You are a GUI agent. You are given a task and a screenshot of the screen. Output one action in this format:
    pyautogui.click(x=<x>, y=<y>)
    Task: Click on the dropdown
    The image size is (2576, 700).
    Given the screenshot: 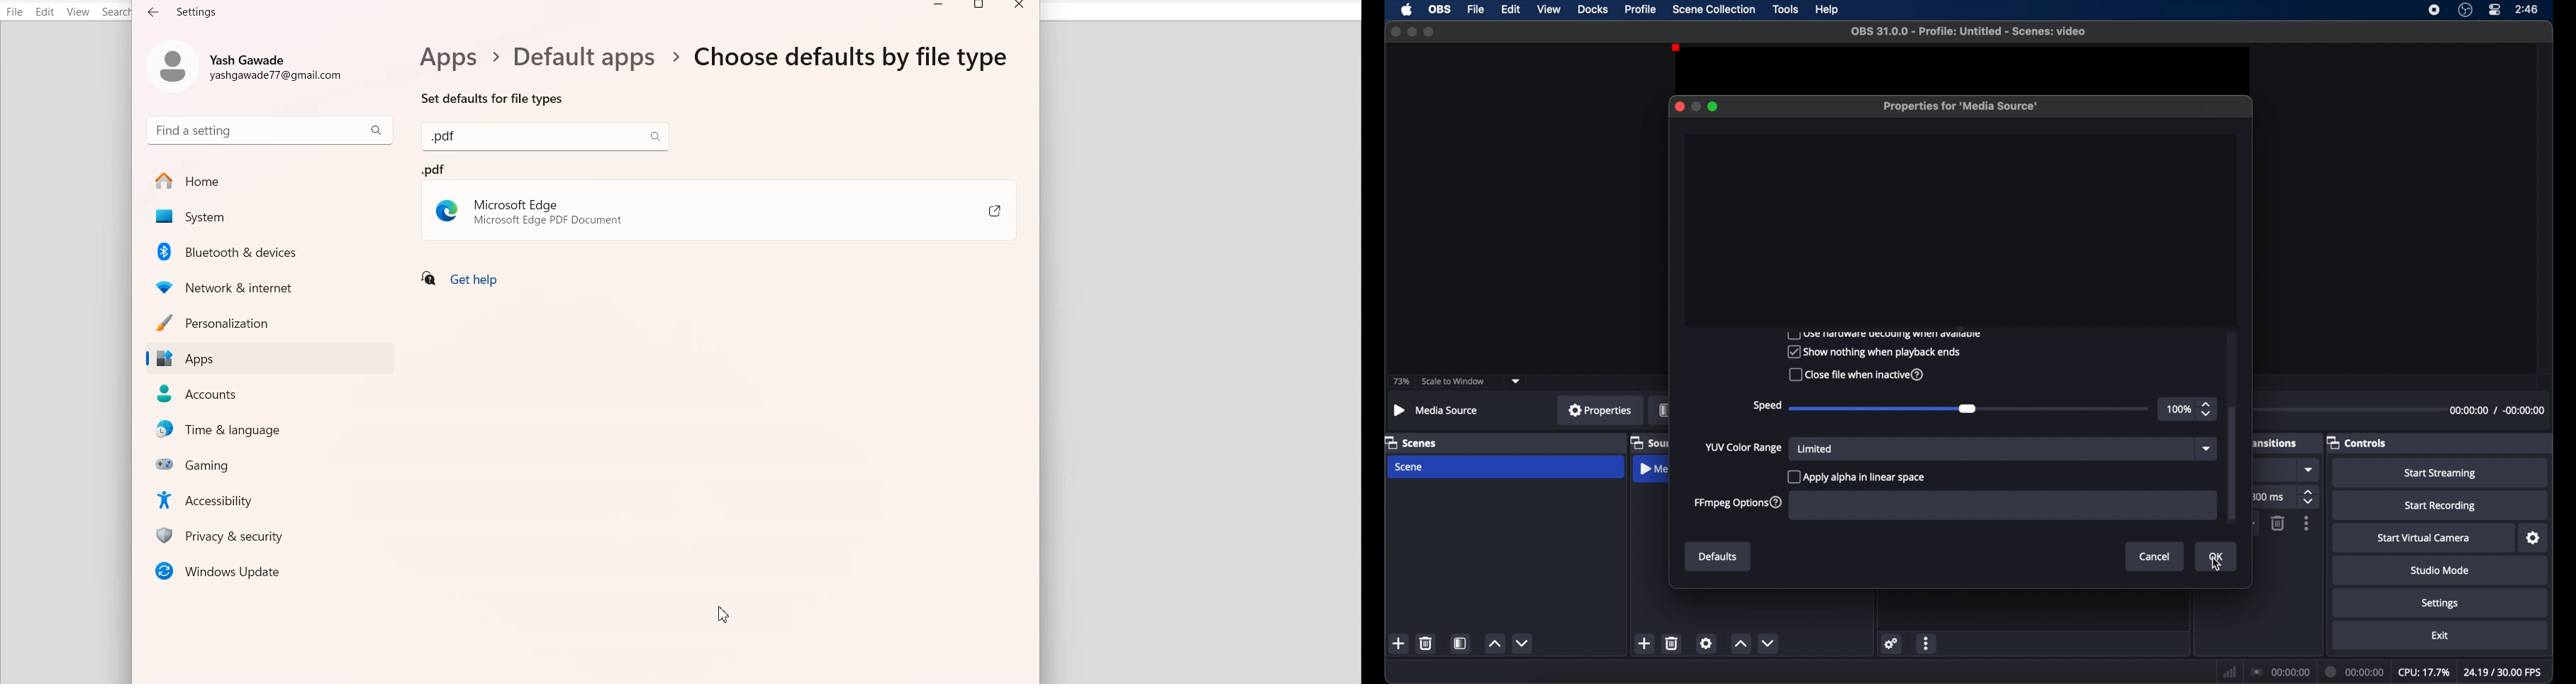 What is the action you would take?
    pyautogui.click(x=2310, y=470)
    